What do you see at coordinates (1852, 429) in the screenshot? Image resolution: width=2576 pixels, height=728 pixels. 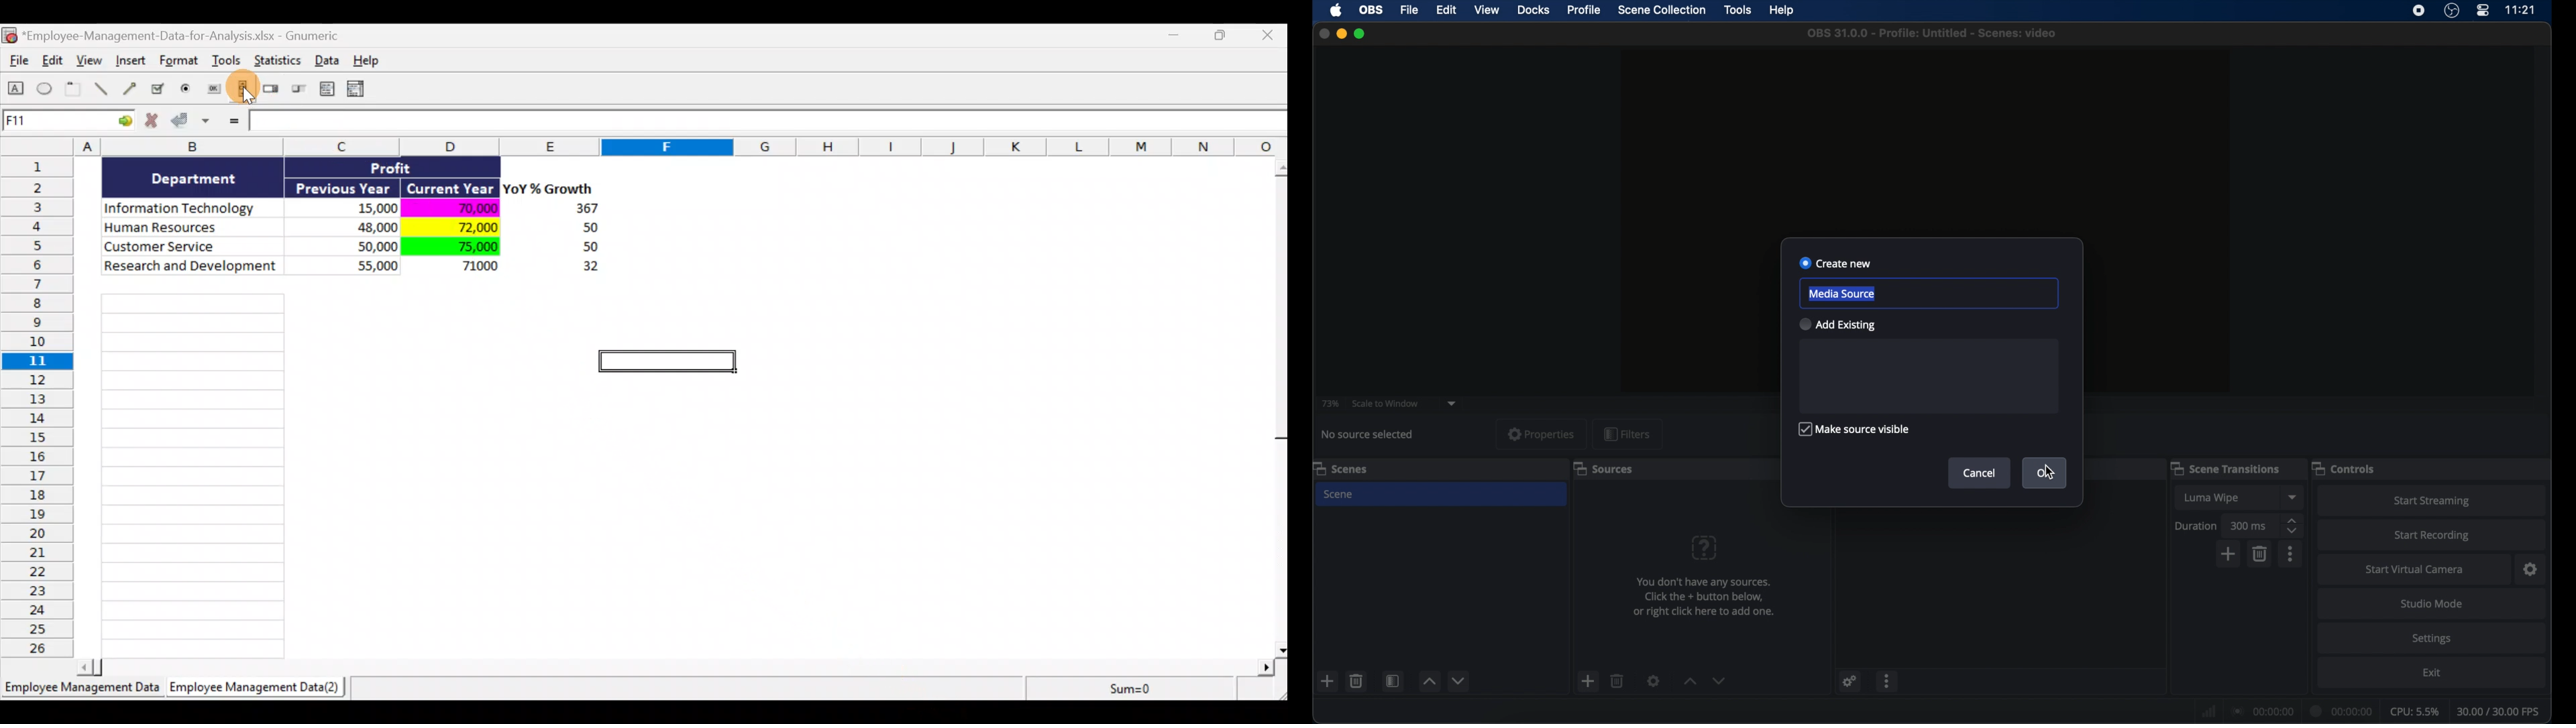 I see `make source visible` at bounding box center [1852, 429].